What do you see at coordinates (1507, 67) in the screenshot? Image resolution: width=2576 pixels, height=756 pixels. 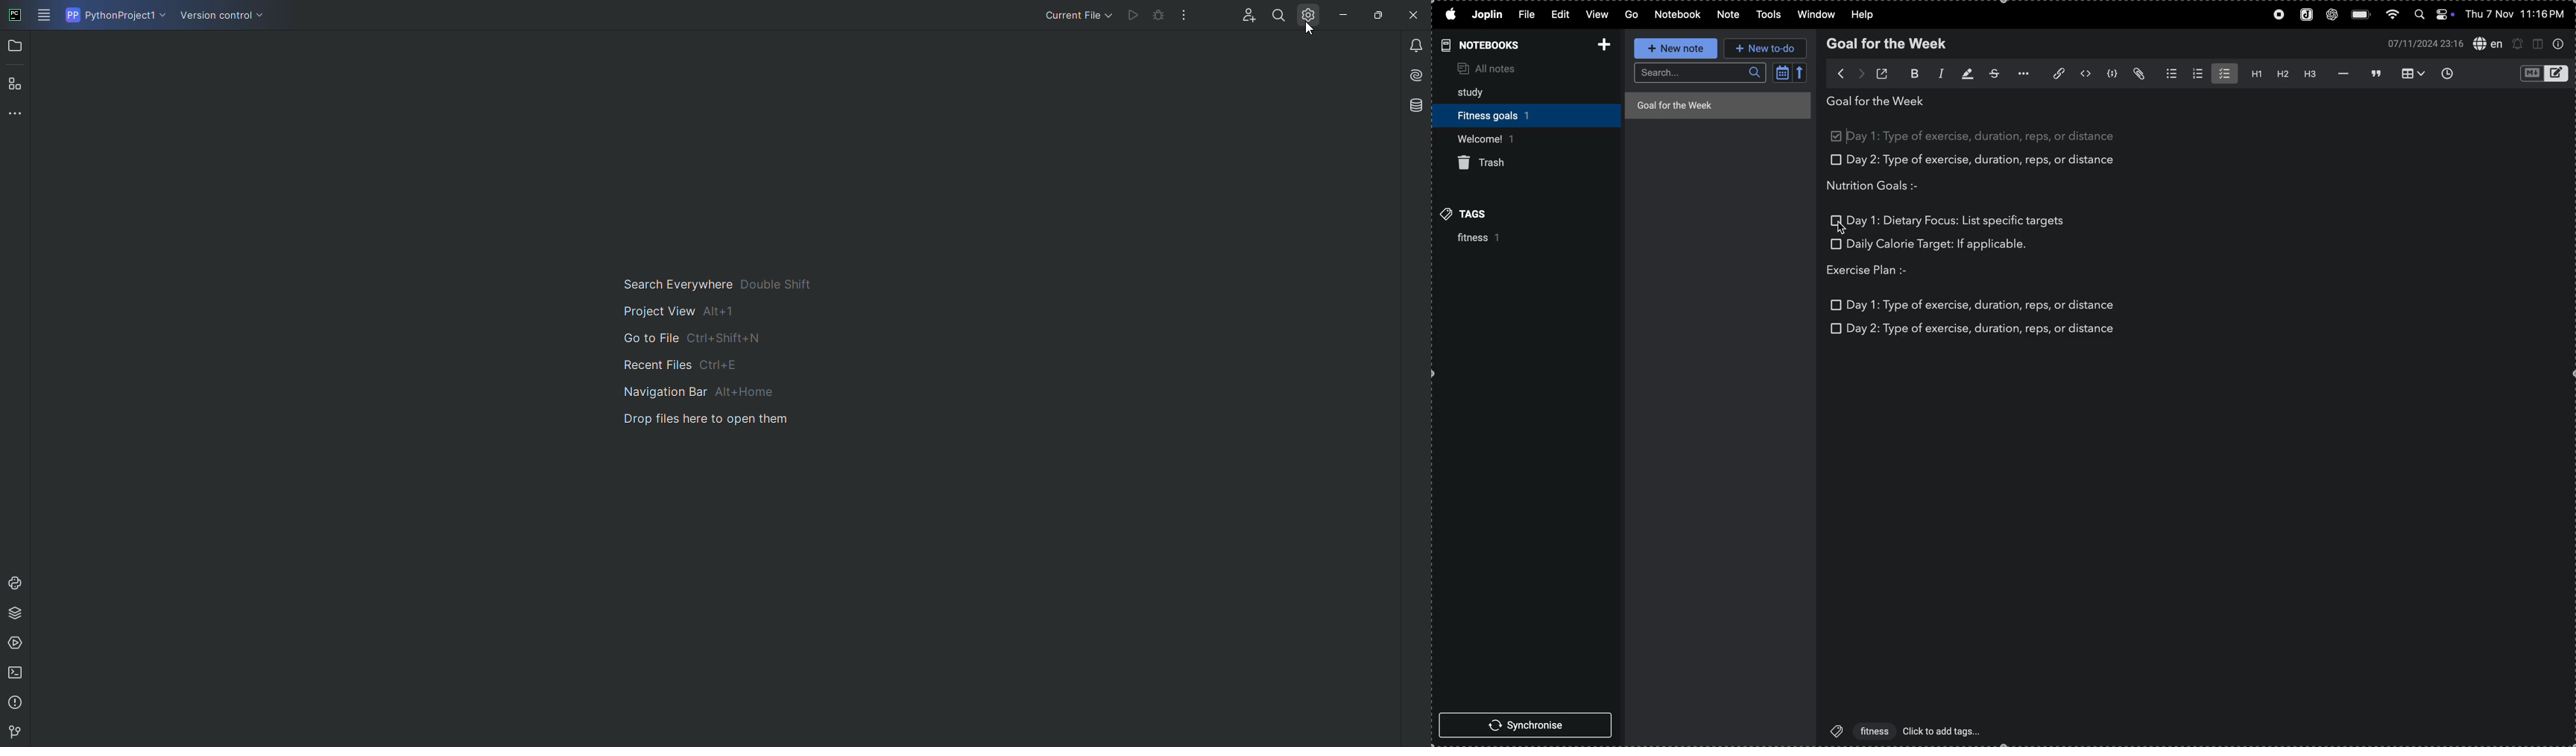 I see `all notes` at bounding box center [1507, 67].